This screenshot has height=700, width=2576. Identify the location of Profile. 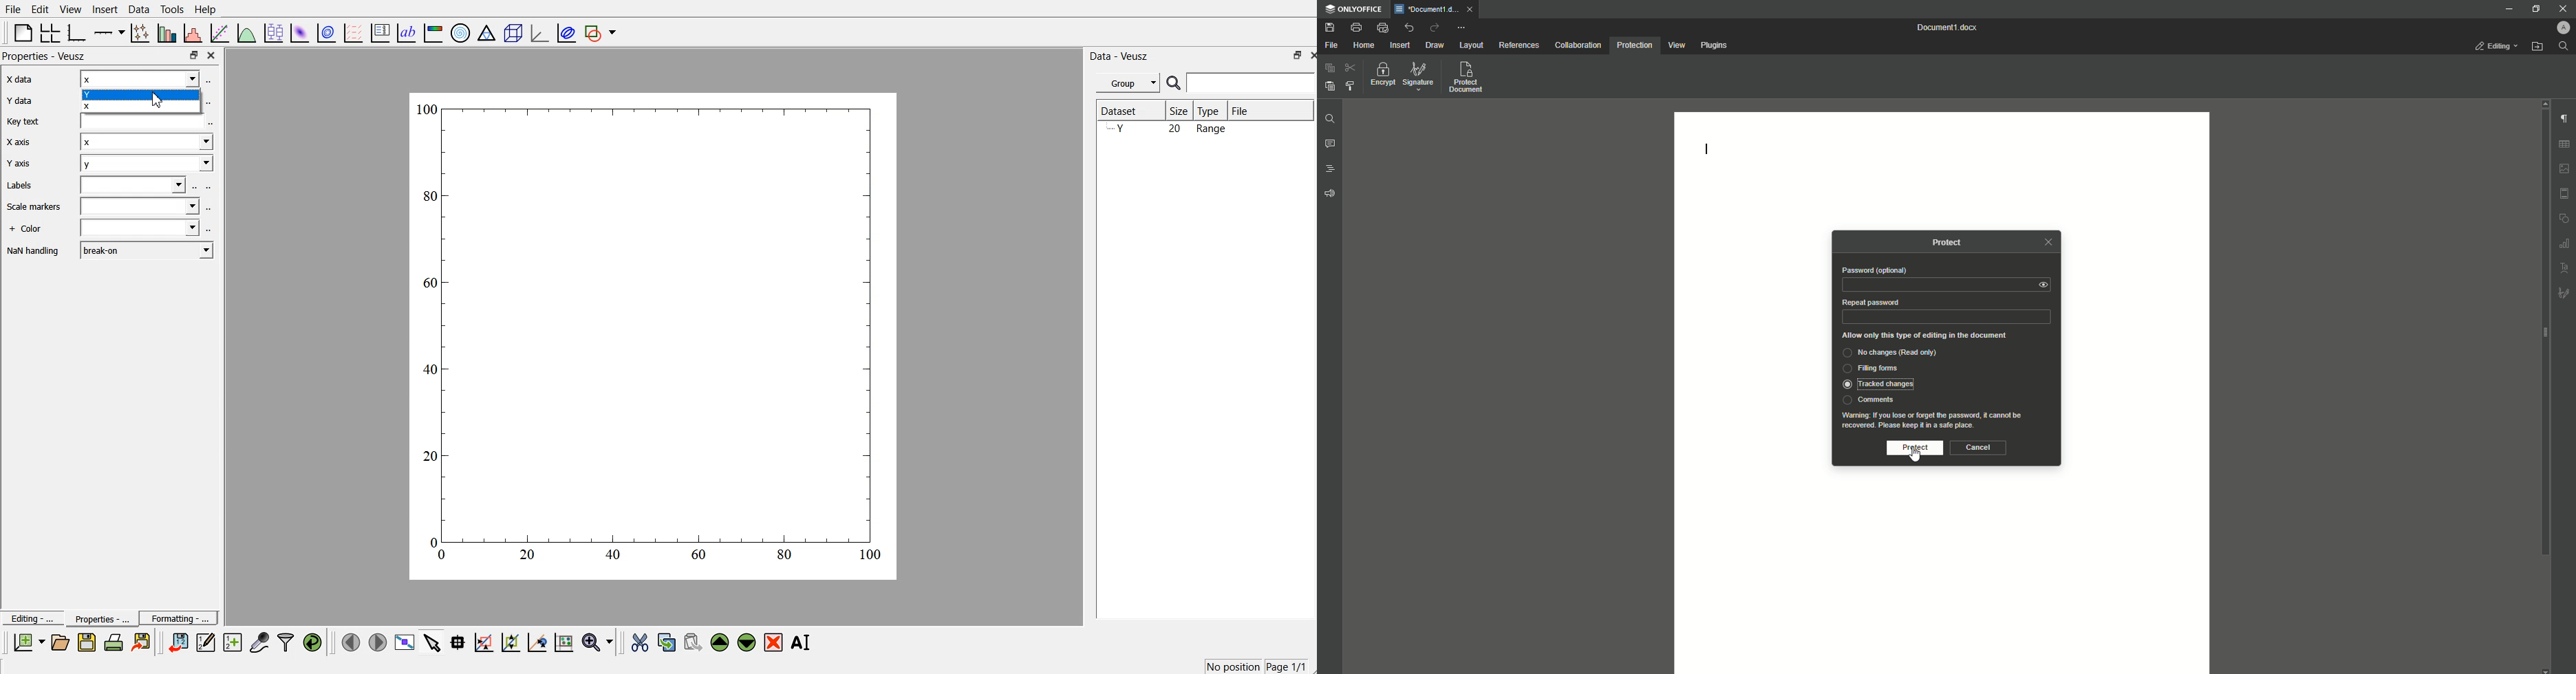
(2560, 28).